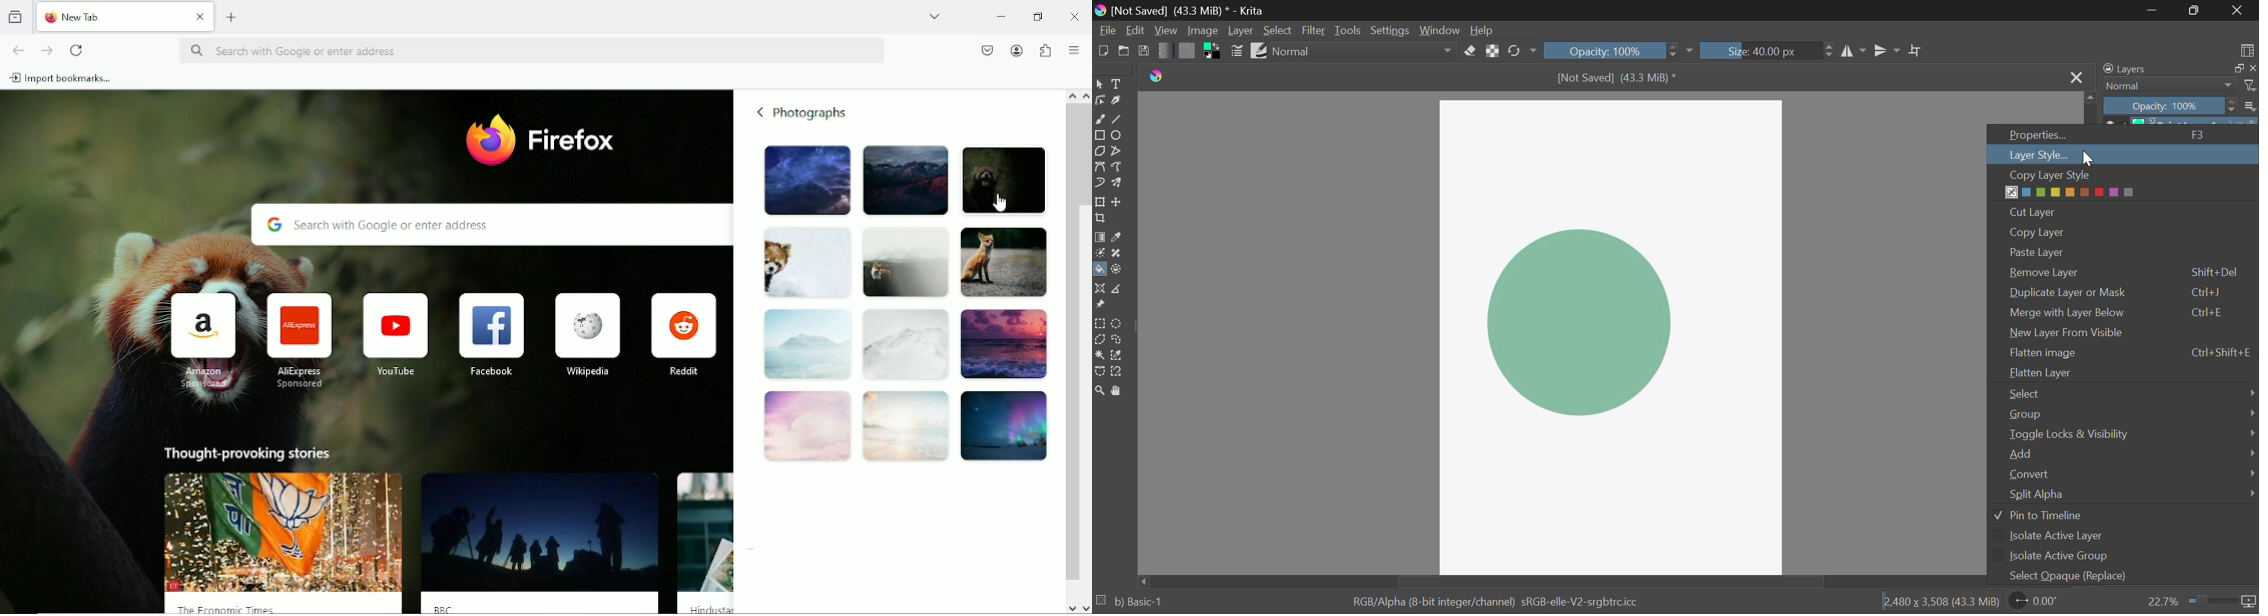 The image size is (2268, 616). Describe the element at coordinates (2124, 194) in the screenshot. I see `Layer Color` at that location.